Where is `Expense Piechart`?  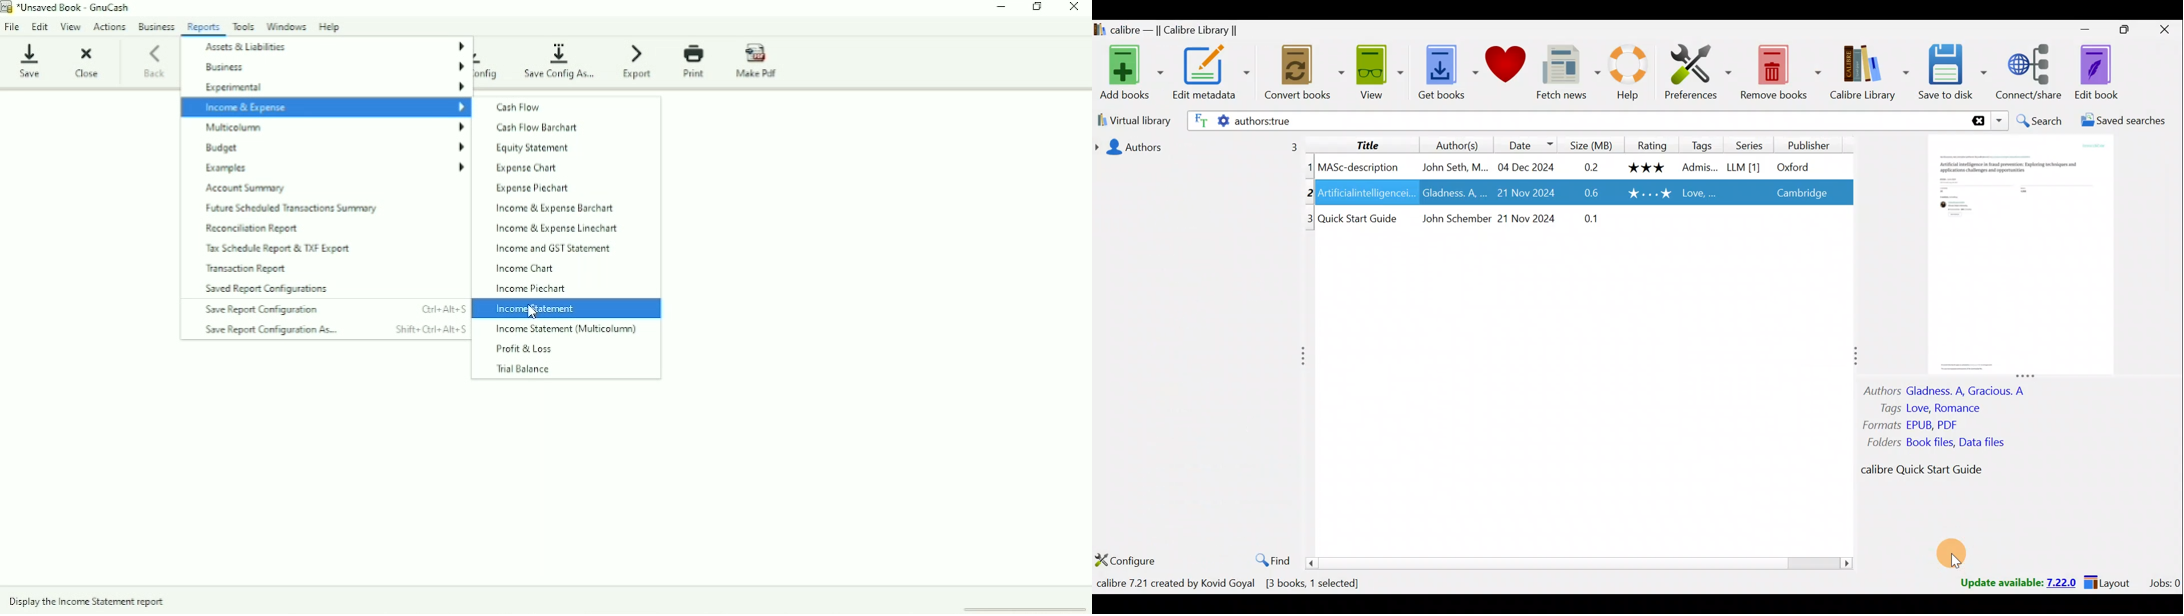
Expense Piechart is located at coordinates (532, 189).